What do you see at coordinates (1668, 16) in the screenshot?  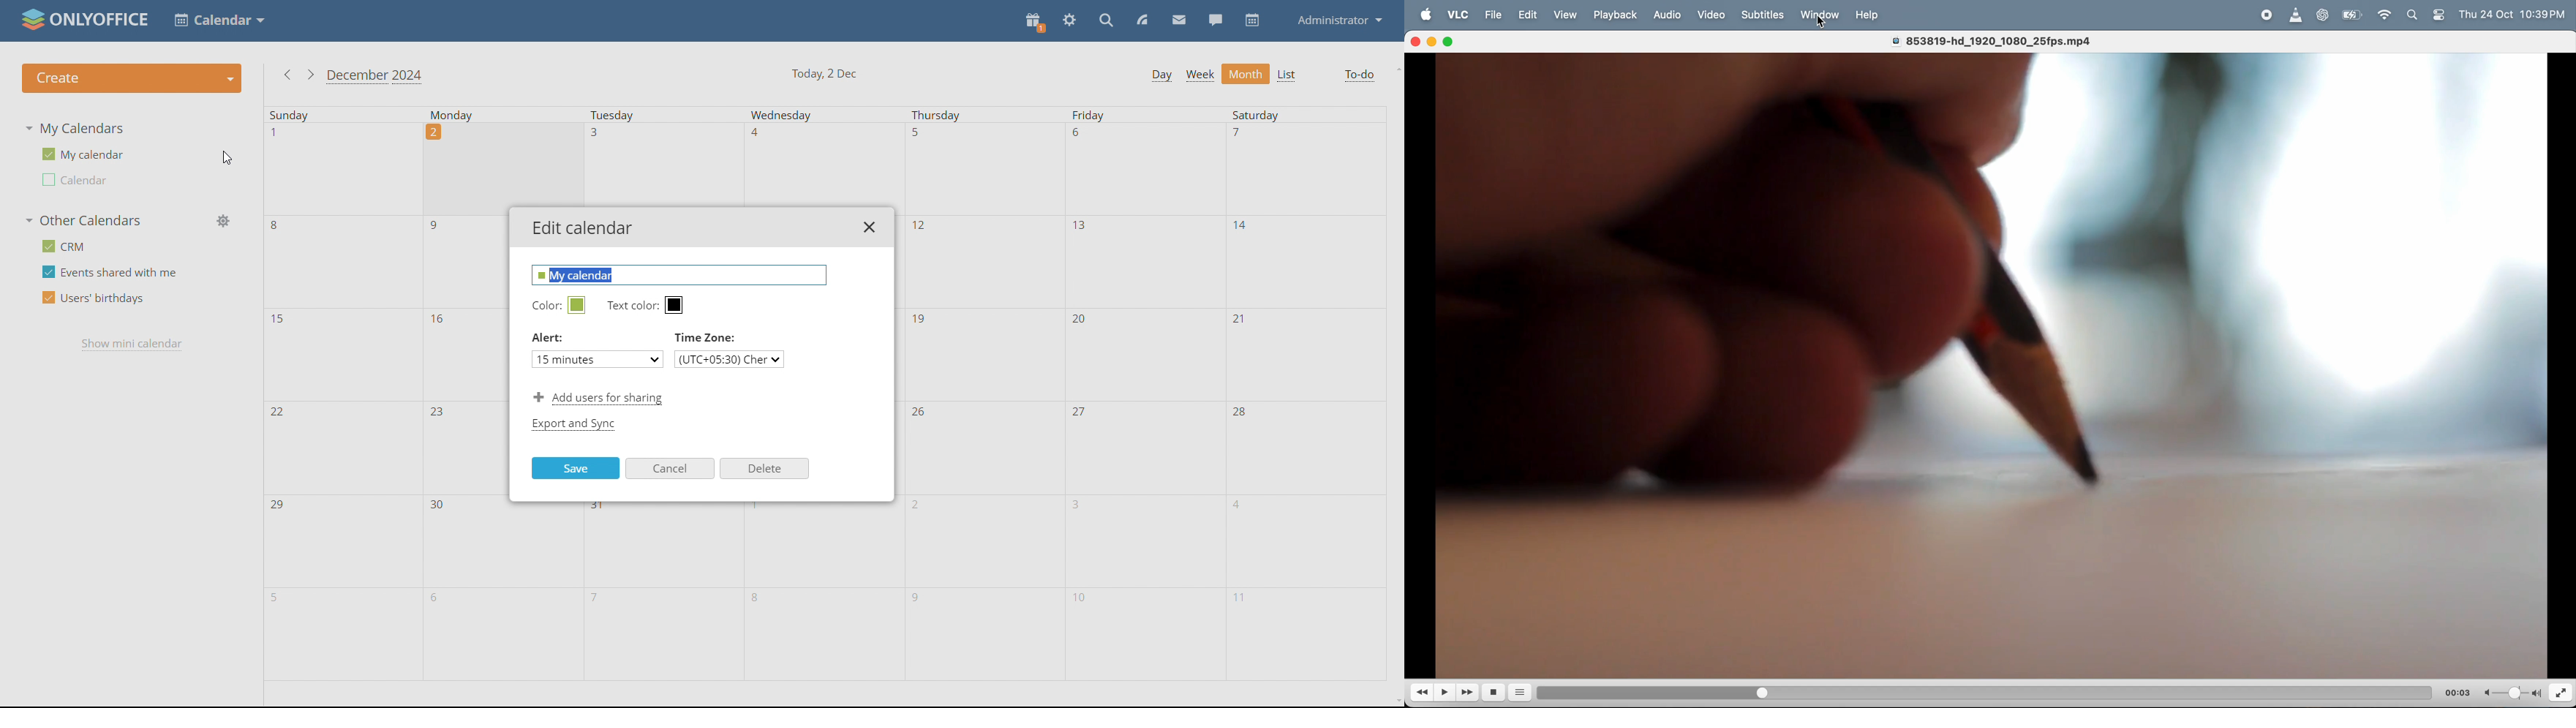 I see `Audio` at bounding box center [1668, 16].